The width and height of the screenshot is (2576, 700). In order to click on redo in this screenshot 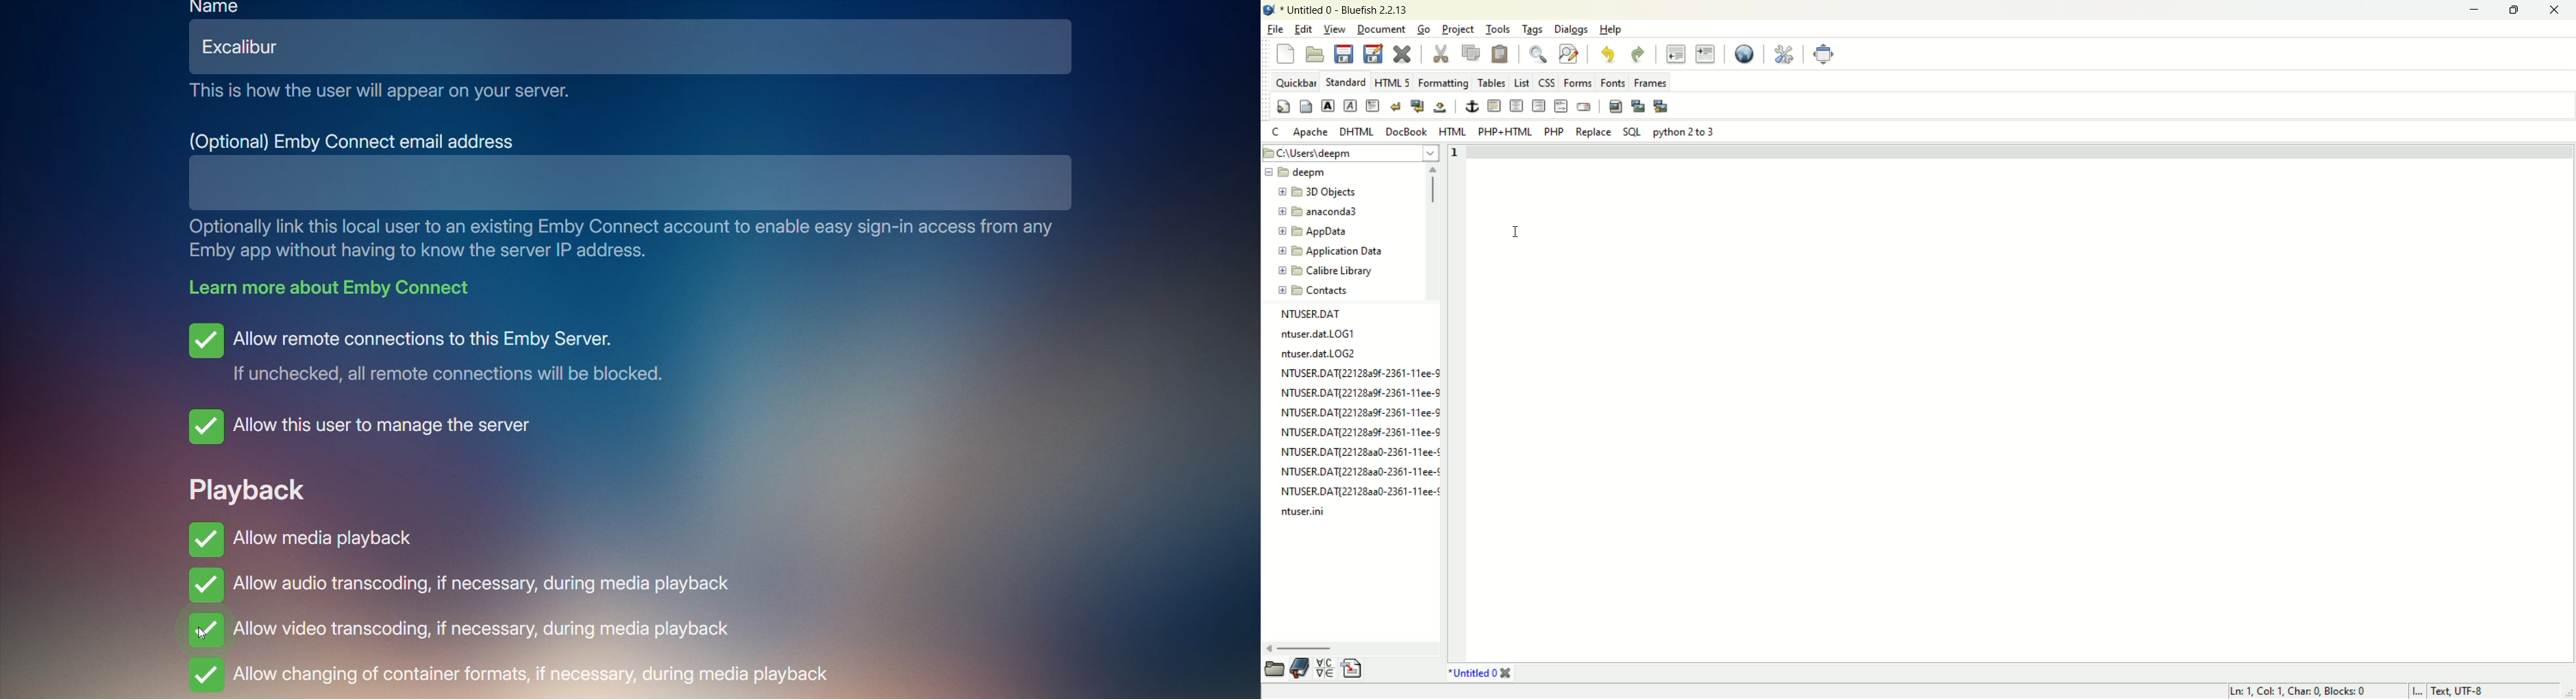, I will do `click(1637, 54)`.